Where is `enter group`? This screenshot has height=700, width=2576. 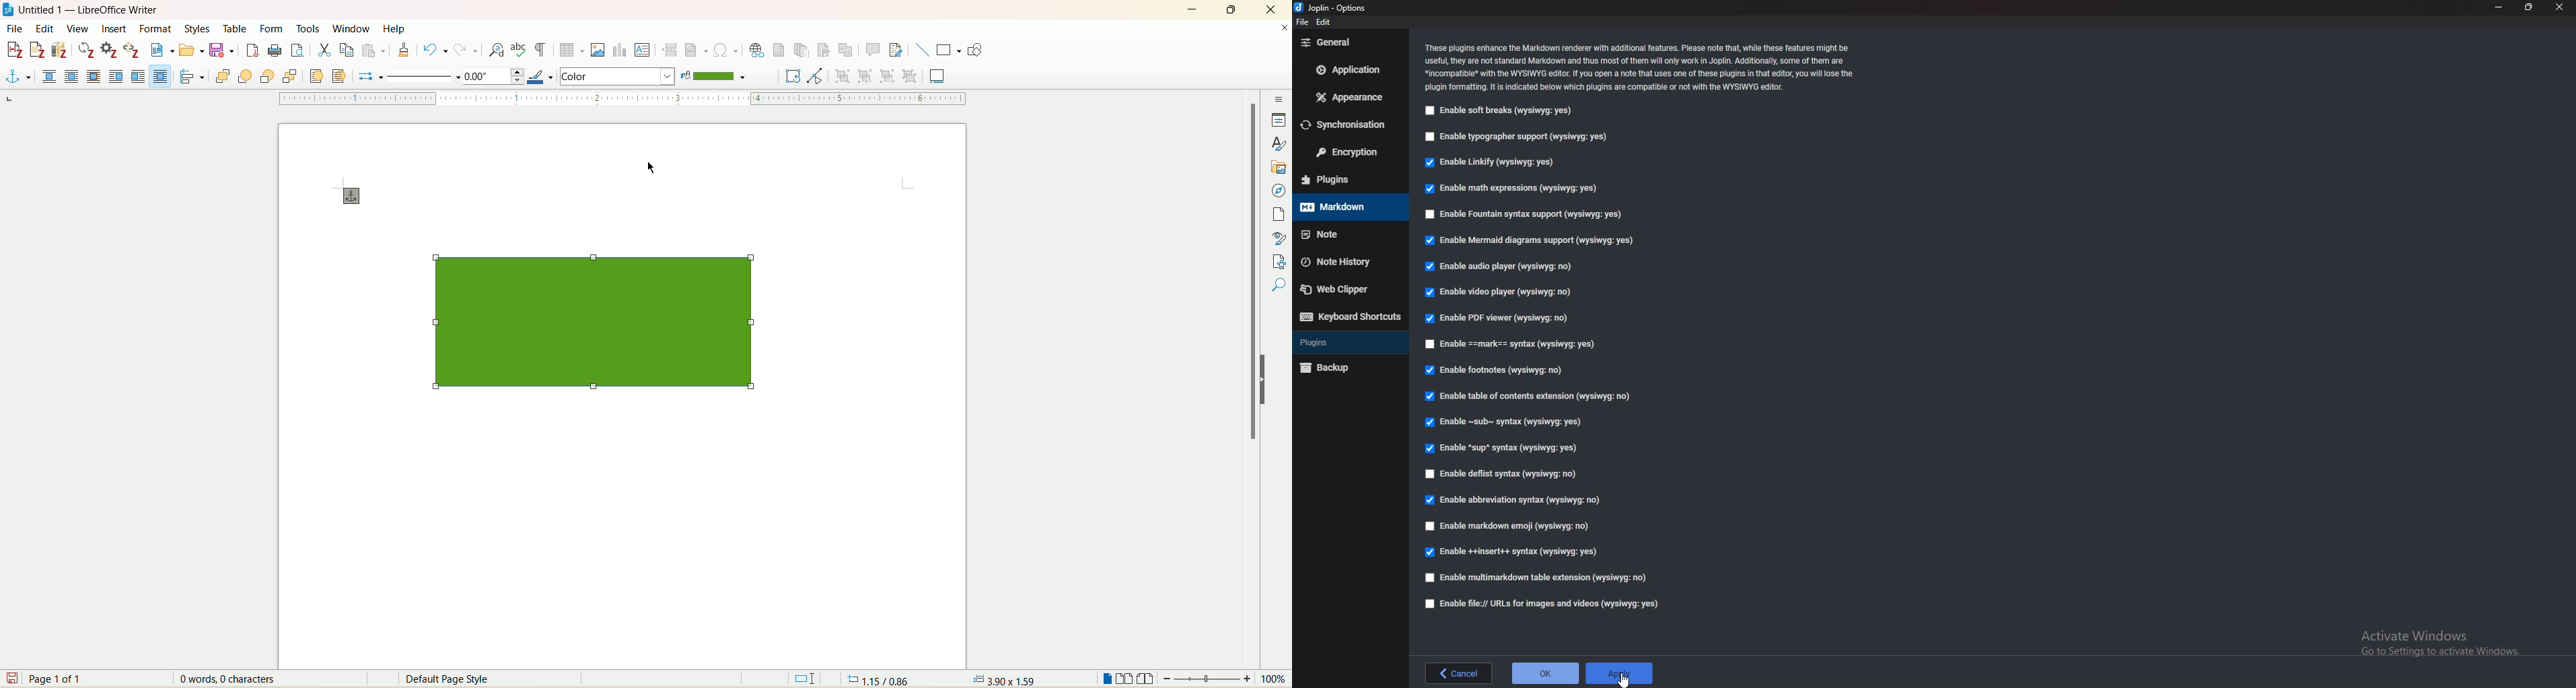
enter group is located at coordinates (865, 75).